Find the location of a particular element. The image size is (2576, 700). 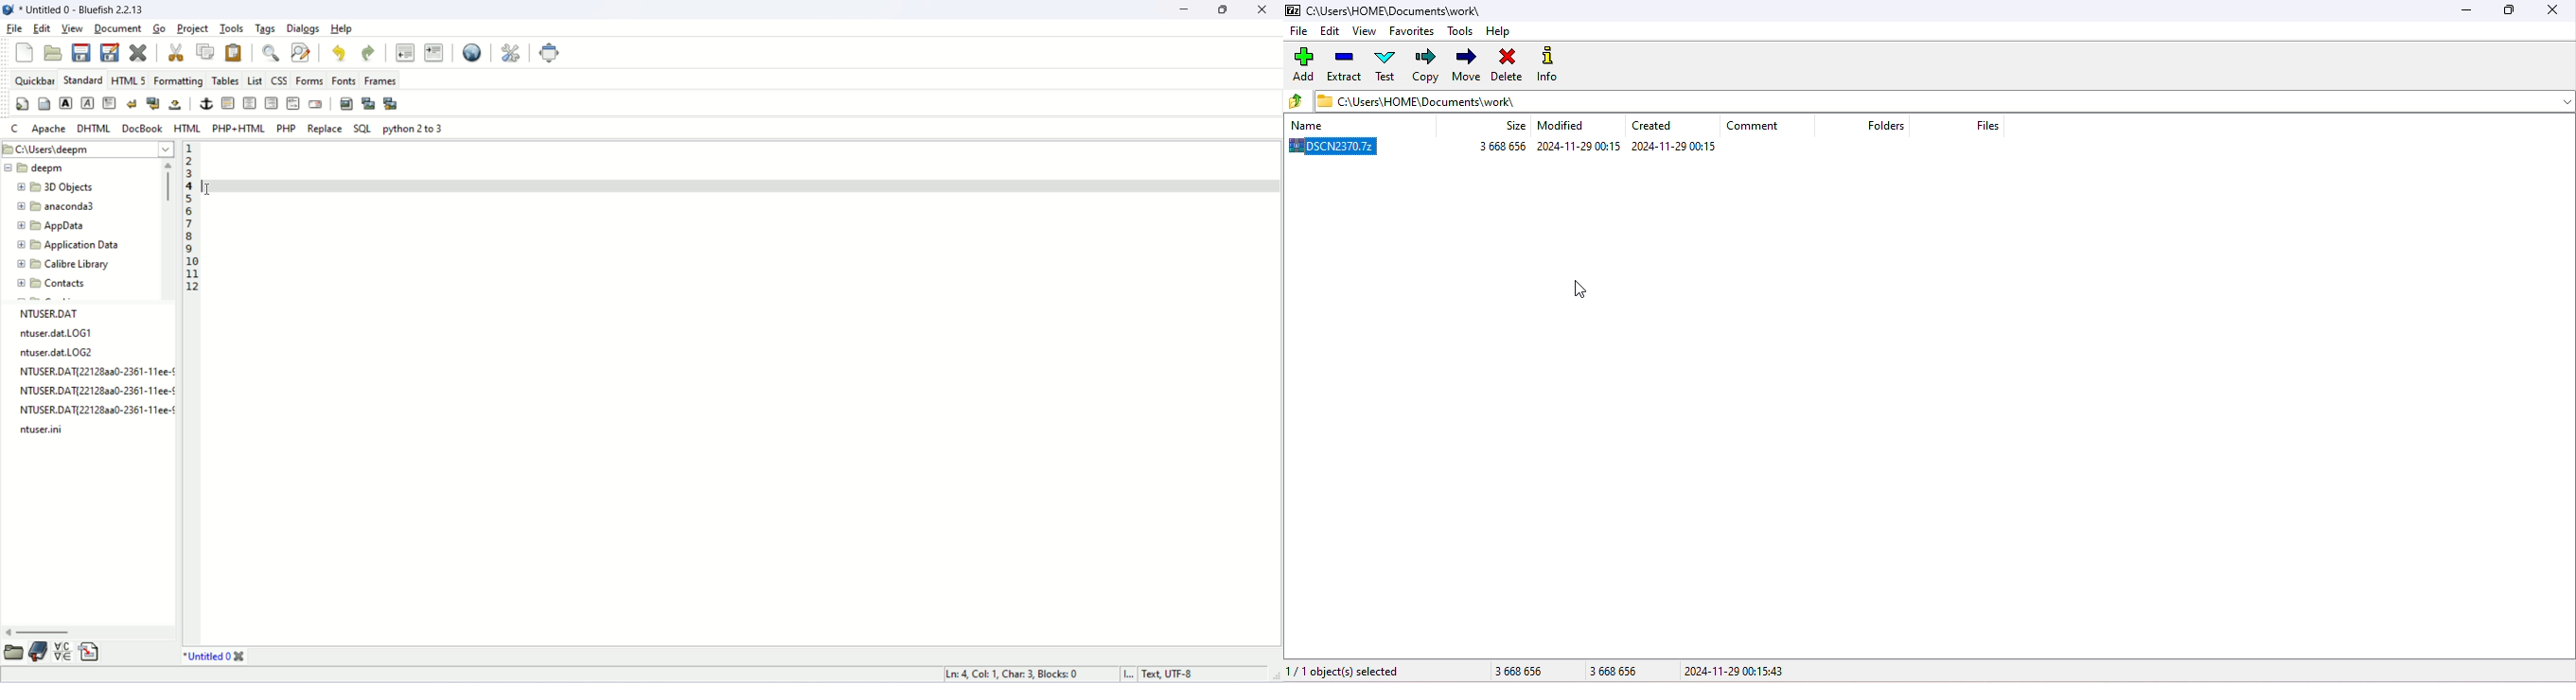

paste is located at coordinates (235, 53).